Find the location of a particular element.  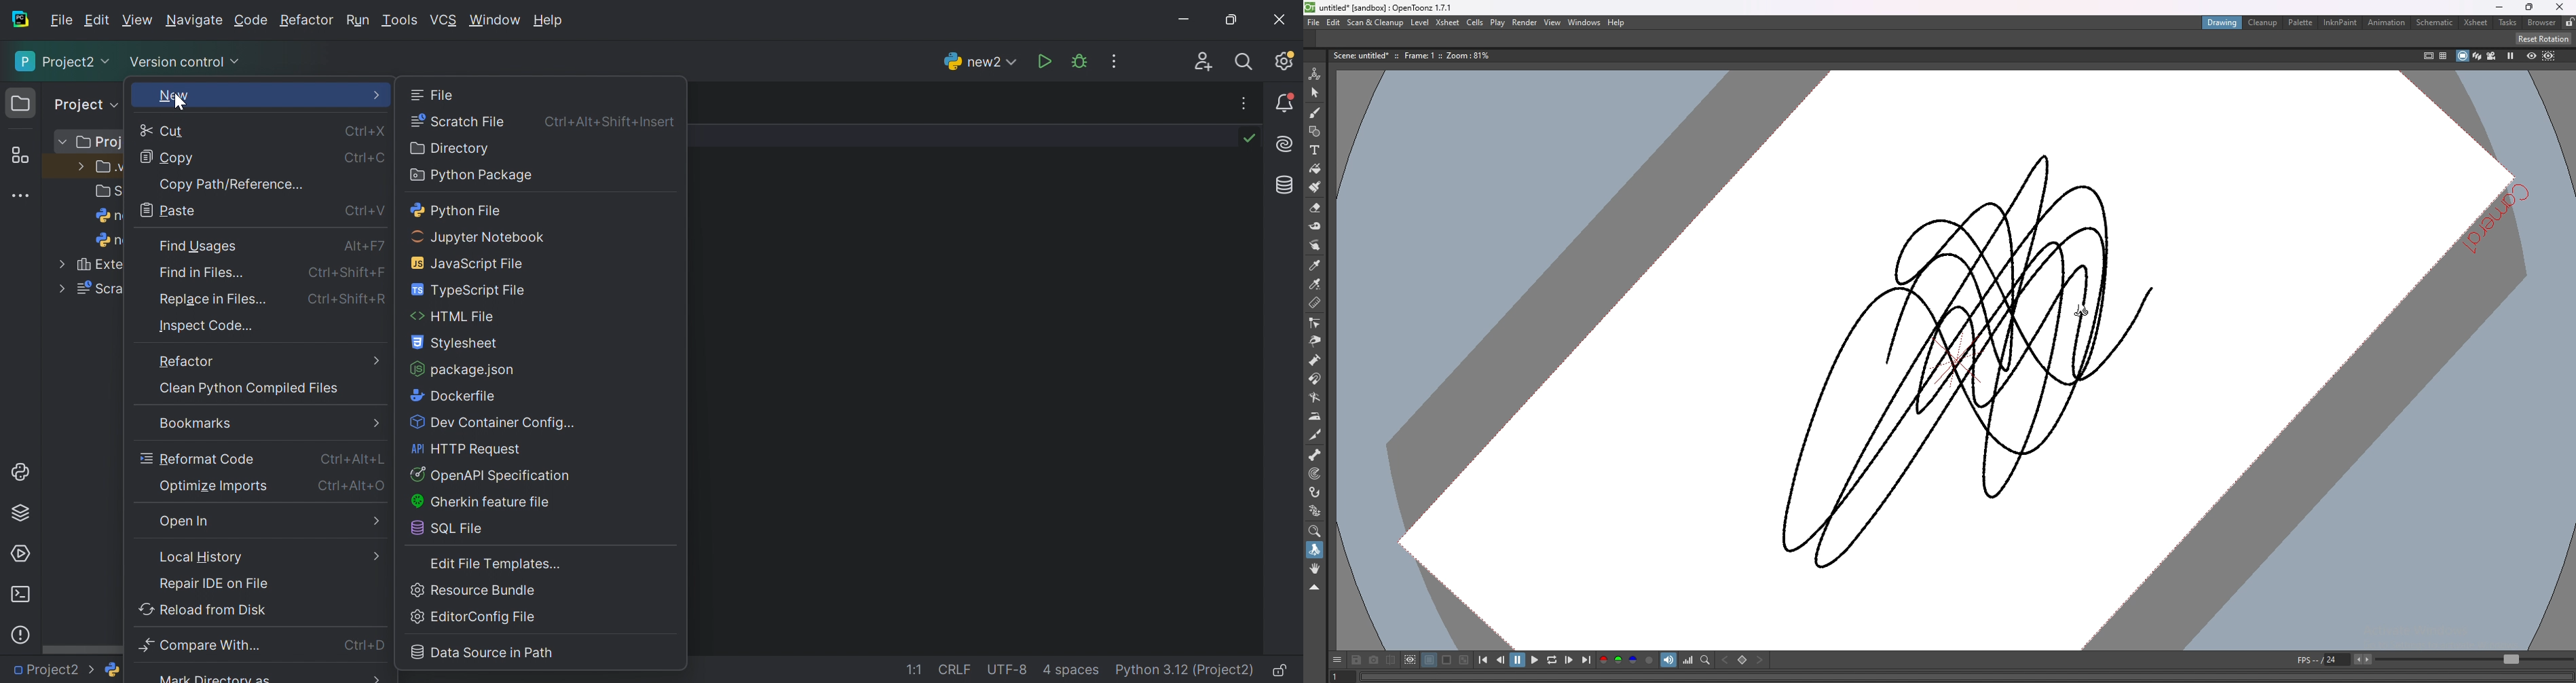

Copy path/reference... is located at coordinates (232, 185).